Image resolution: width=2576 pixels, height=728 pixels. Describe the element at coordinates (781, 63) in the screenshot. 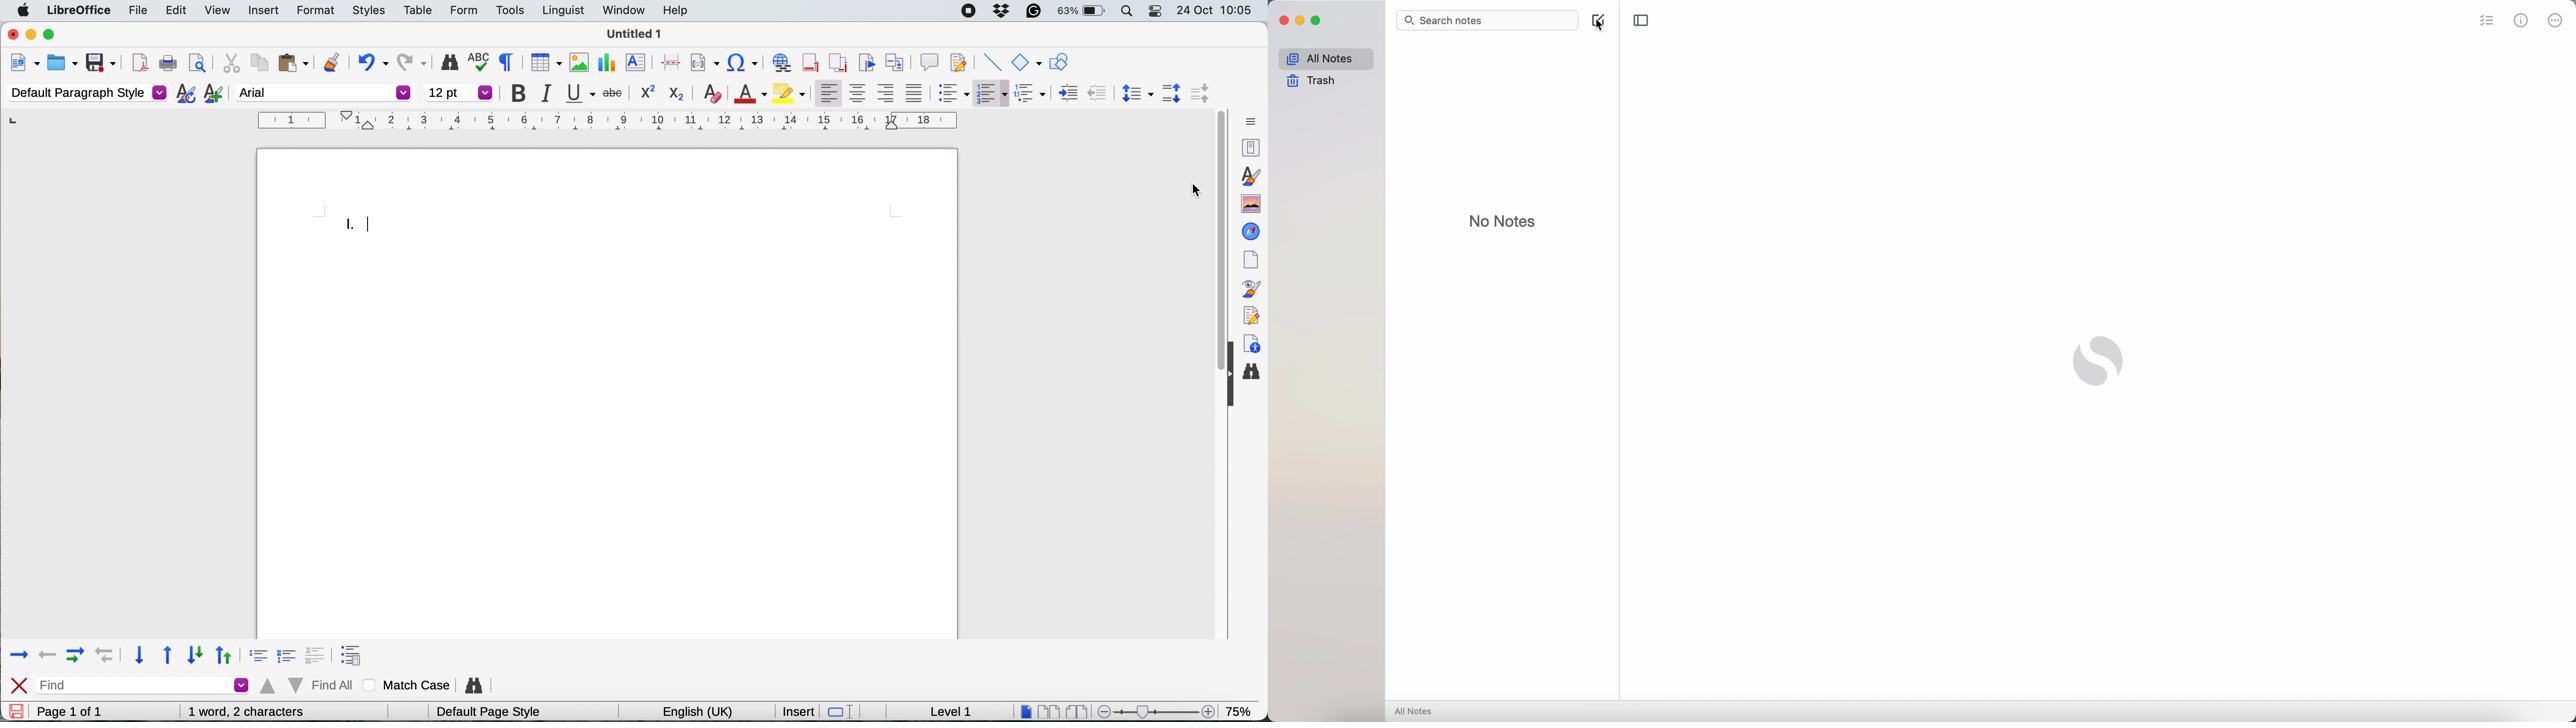

I see `insert hyperlink` at that location.